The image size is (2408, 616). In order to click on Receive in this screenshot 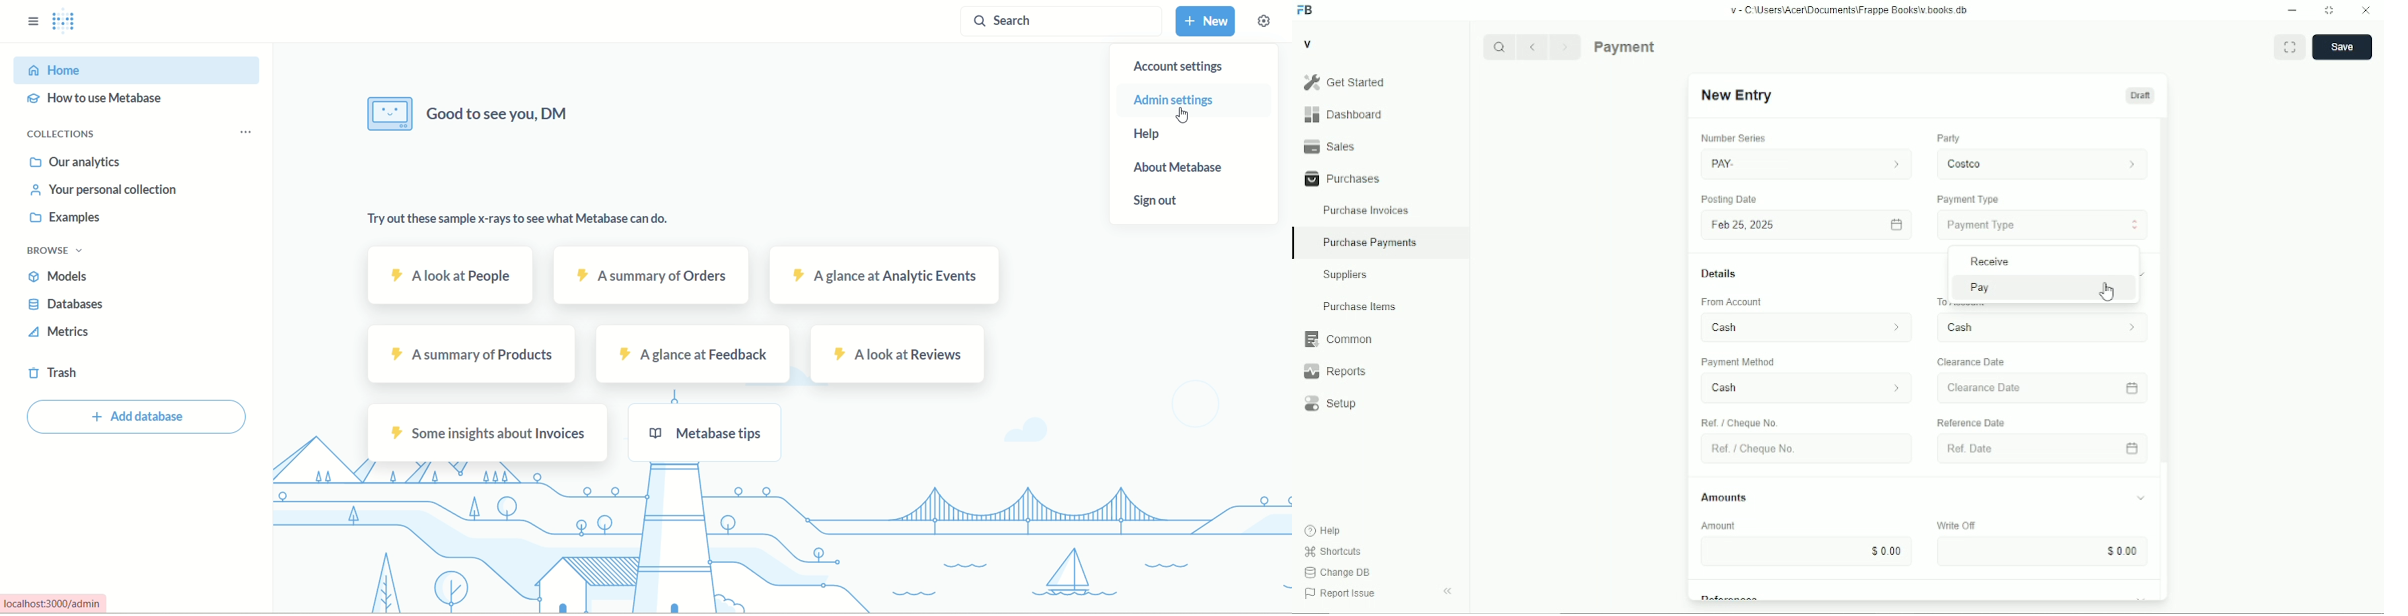, I will do `click(2041, 261)`.